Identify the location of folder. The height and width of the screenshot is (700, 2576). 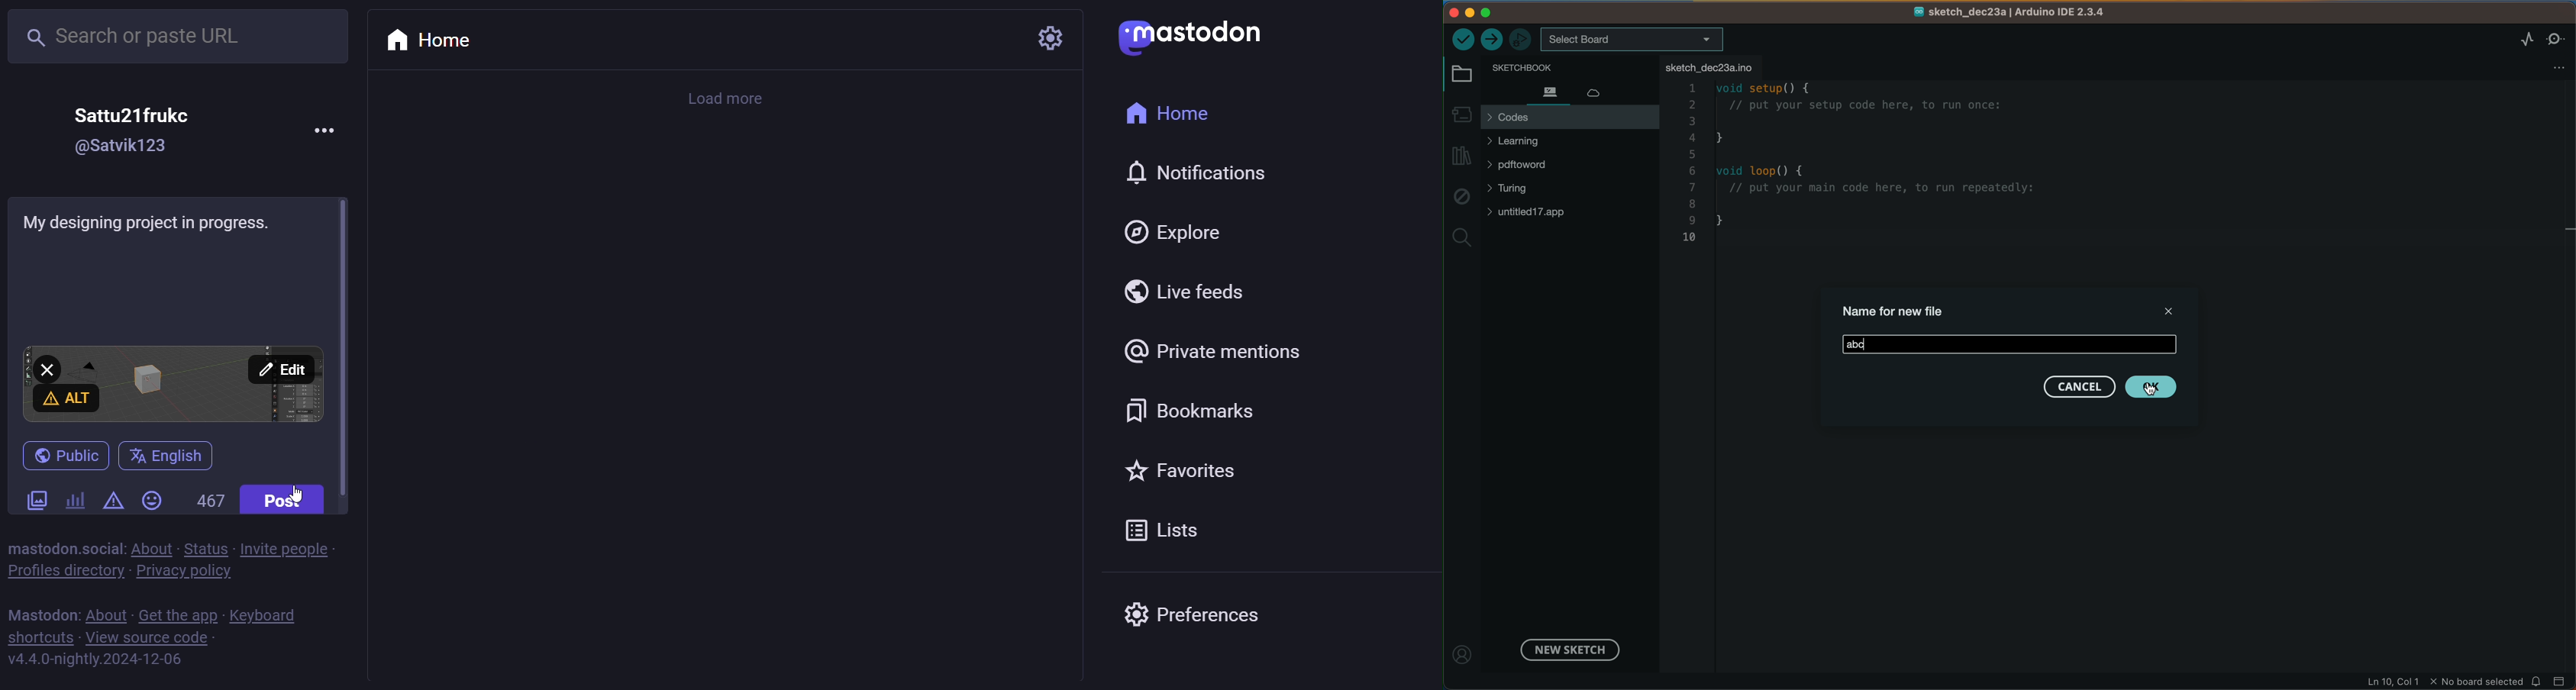
(1464, 75).